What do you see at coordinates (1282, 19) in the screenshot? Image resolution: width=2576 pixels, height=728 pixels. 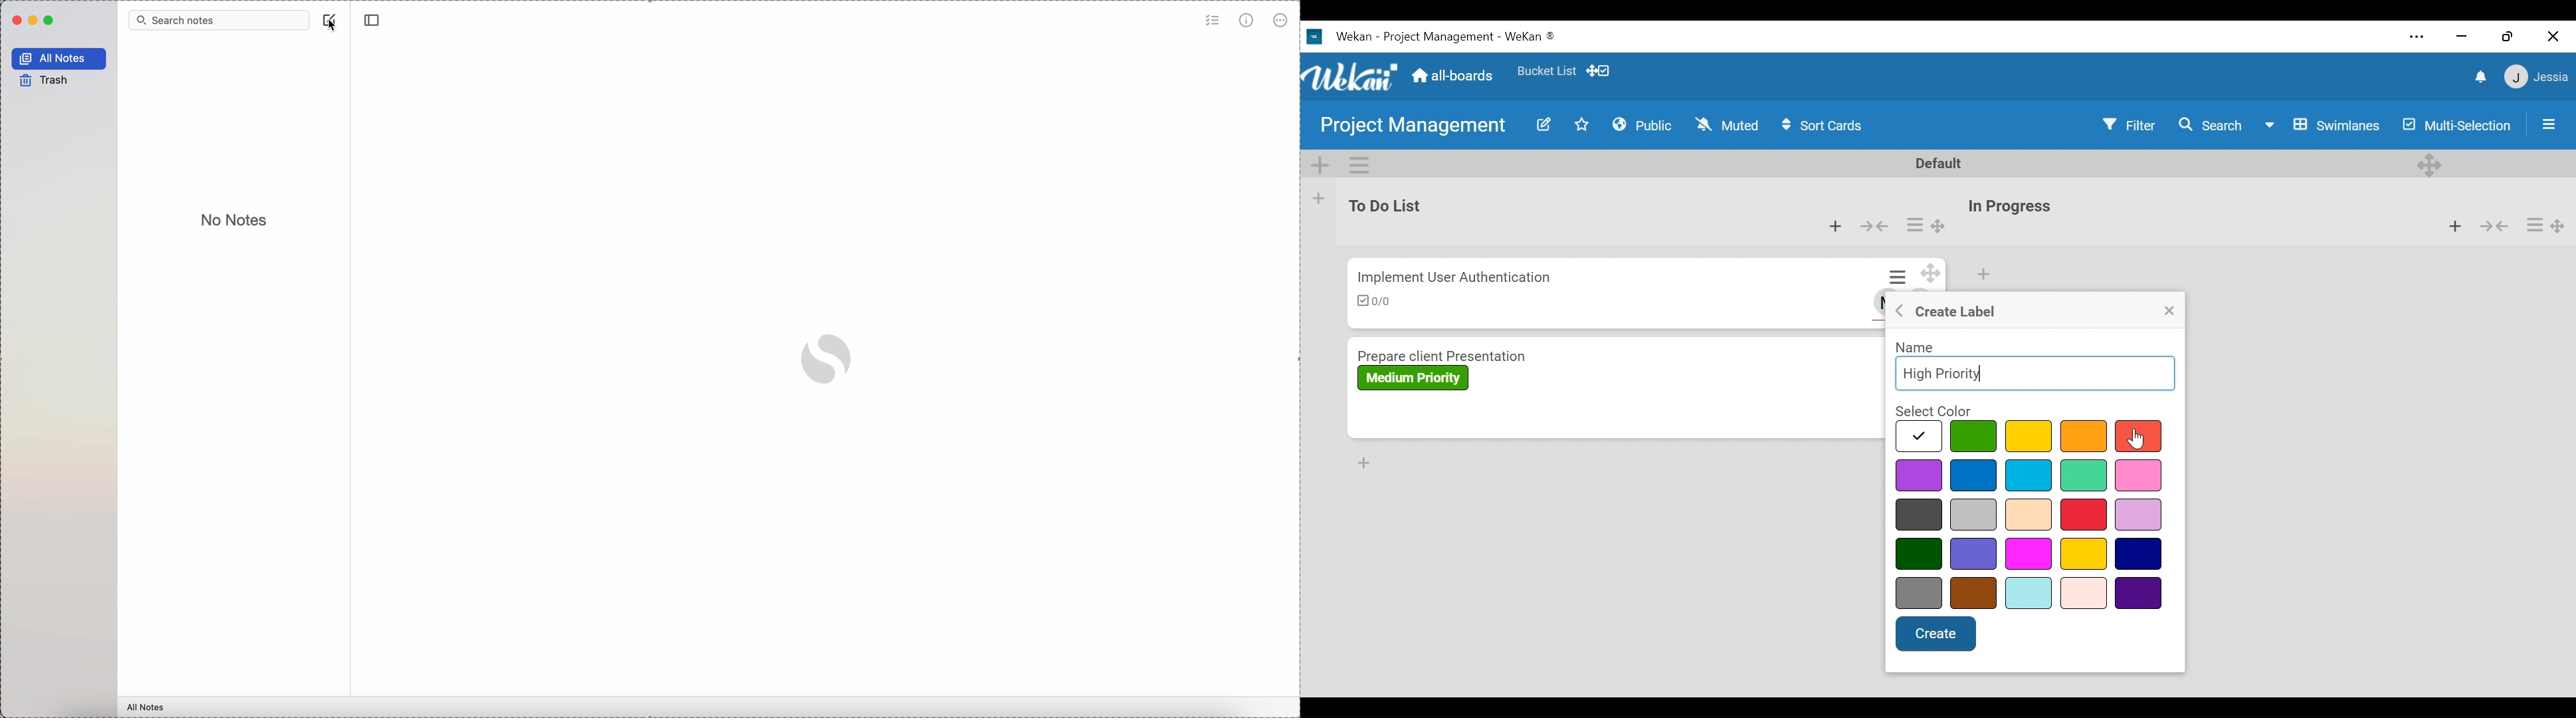 I see `more options` at bounding box center [1282, 19].